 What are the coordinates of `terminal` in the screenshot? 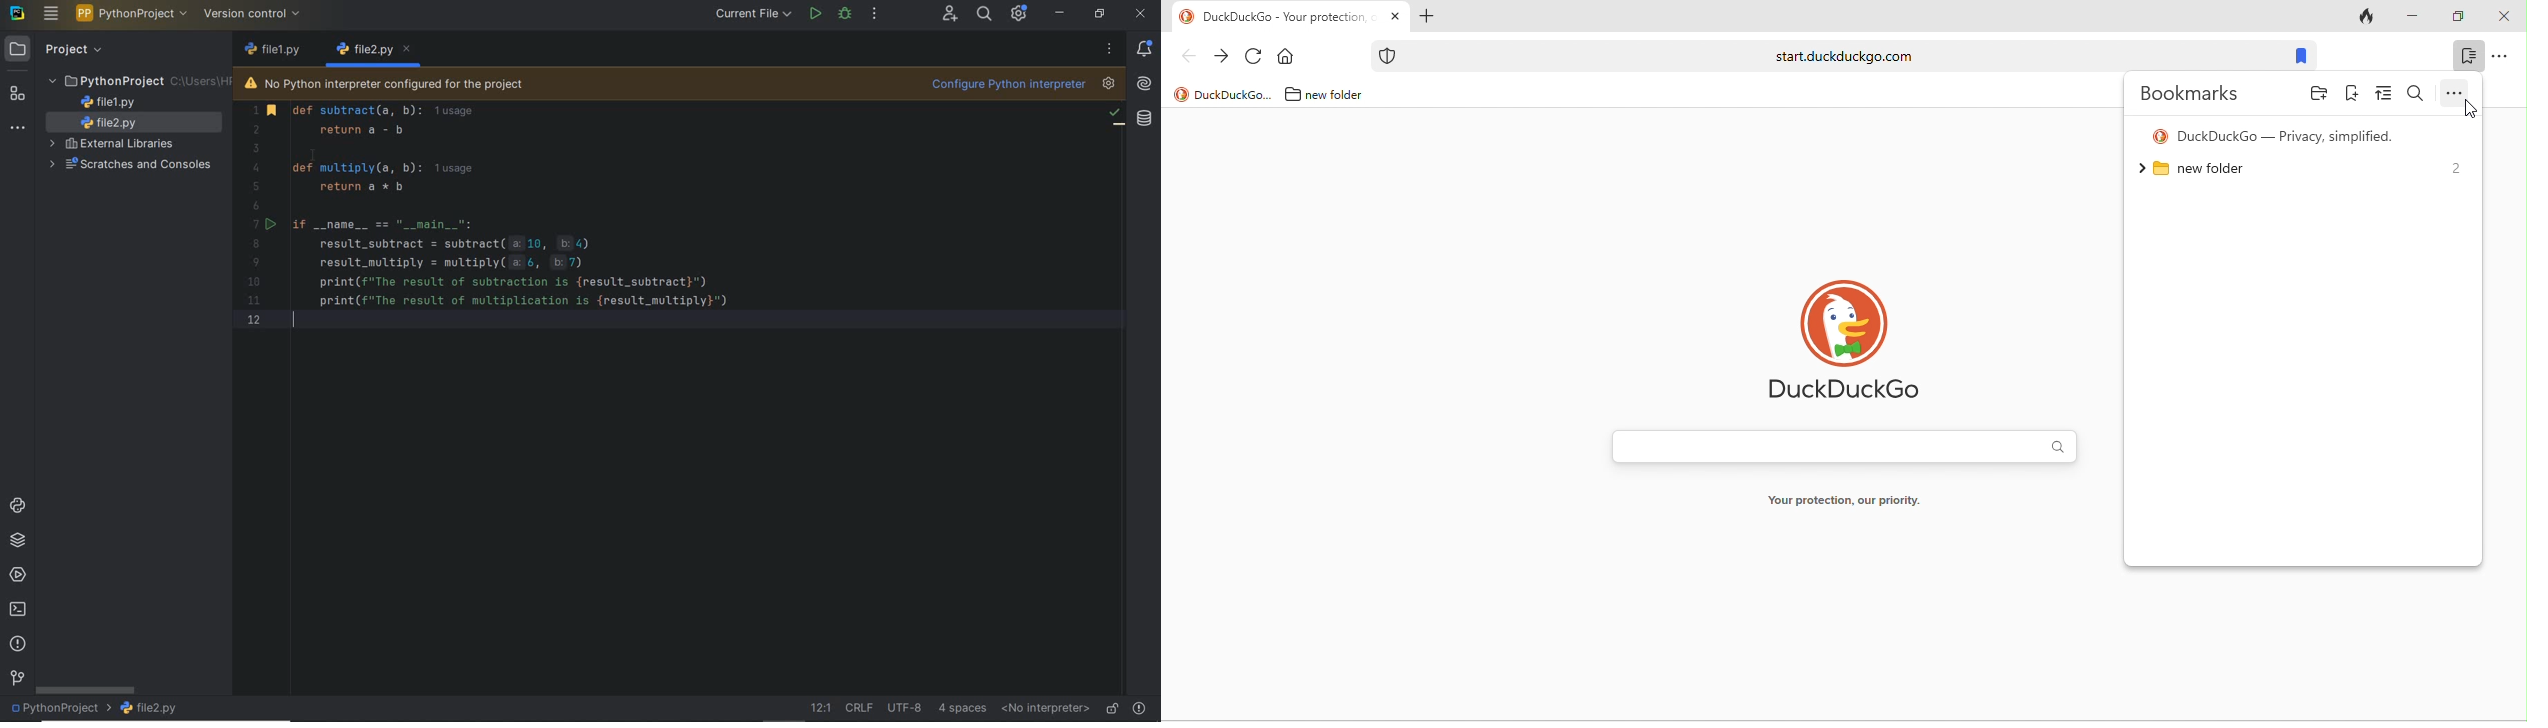 It's located at (17, 611).